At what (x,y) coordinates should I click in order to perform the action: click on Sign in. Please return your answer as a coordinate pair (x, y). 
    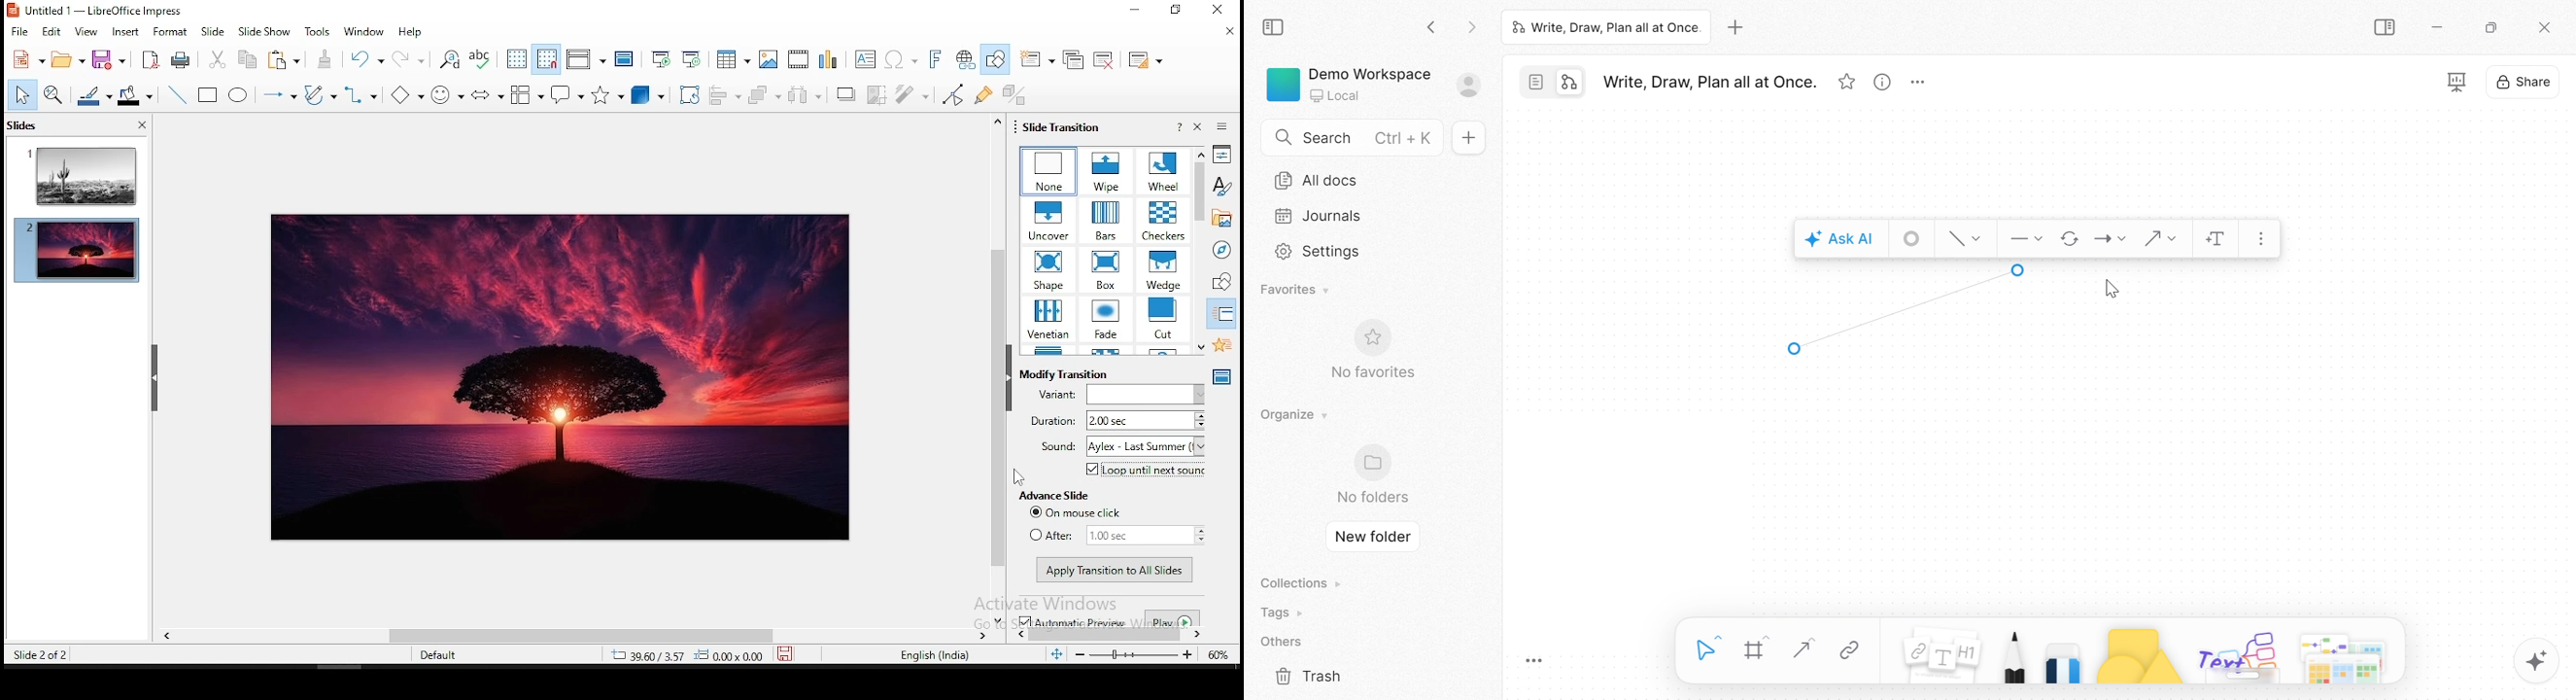
    Looking at the image, I should click on (1476, 86).